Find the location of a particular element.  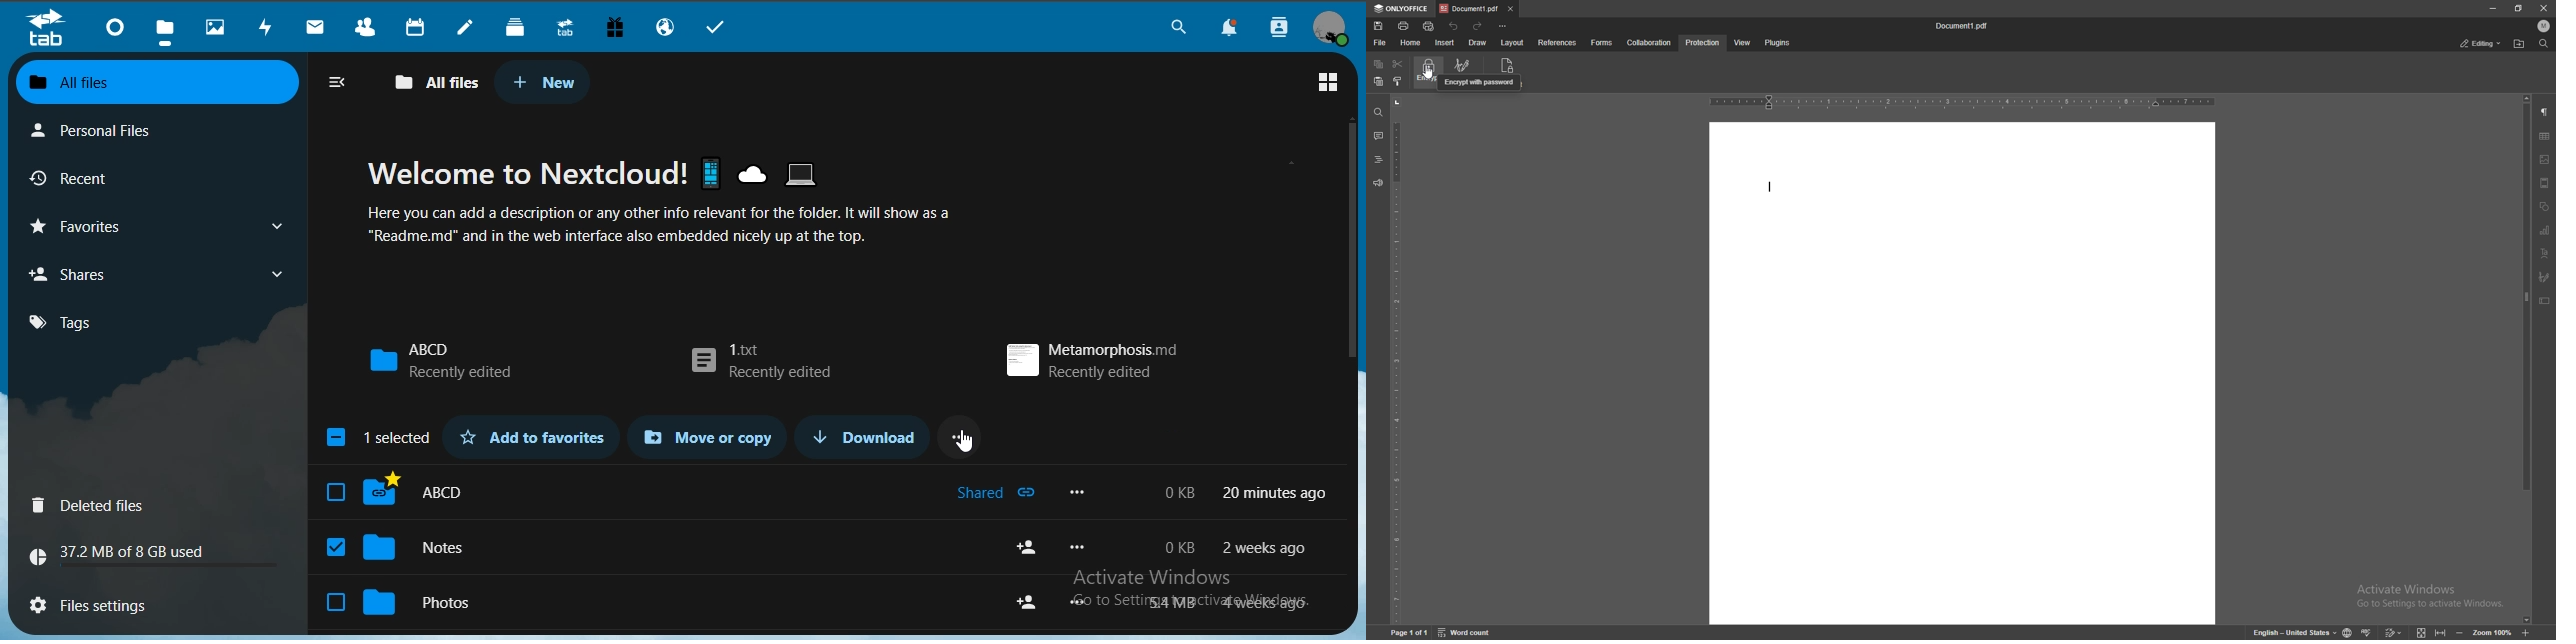

ABCD is located at coordinates (485, 495).